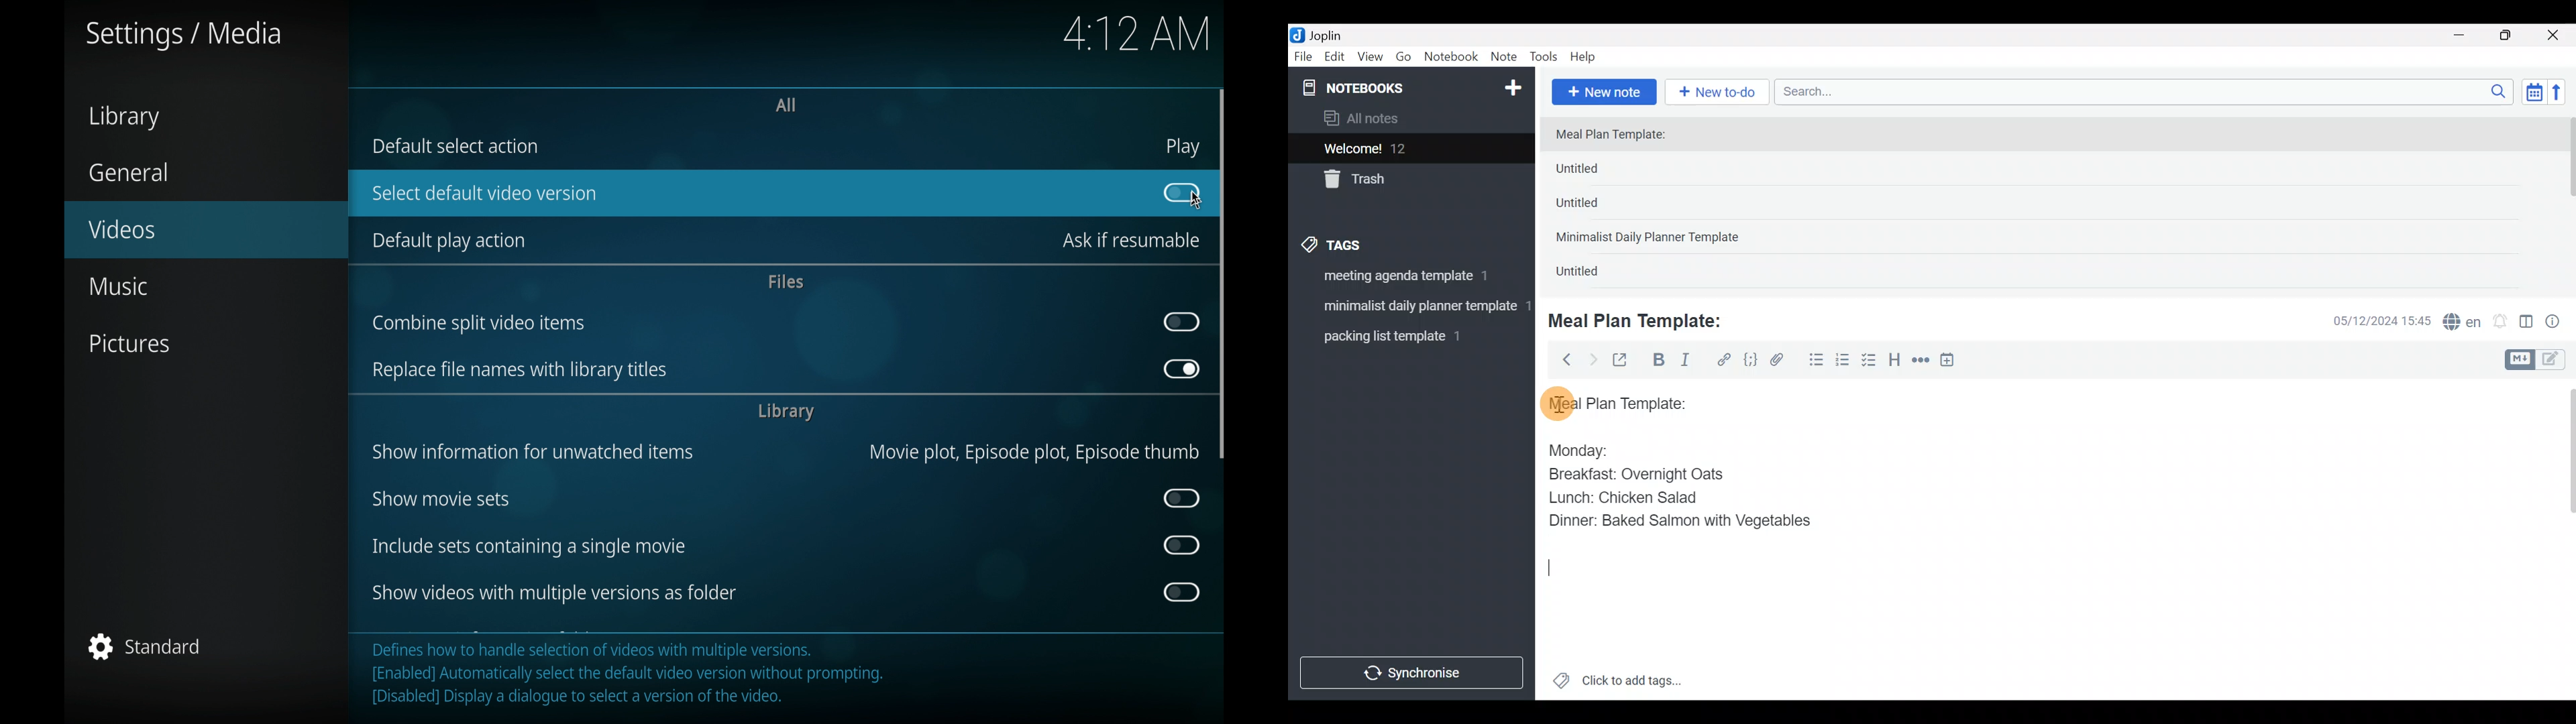 This screenshot has width=2576, height=728. Describe the element at coordinates (1130, 41) in the screenshot. I see `4:12 AM` at that location.